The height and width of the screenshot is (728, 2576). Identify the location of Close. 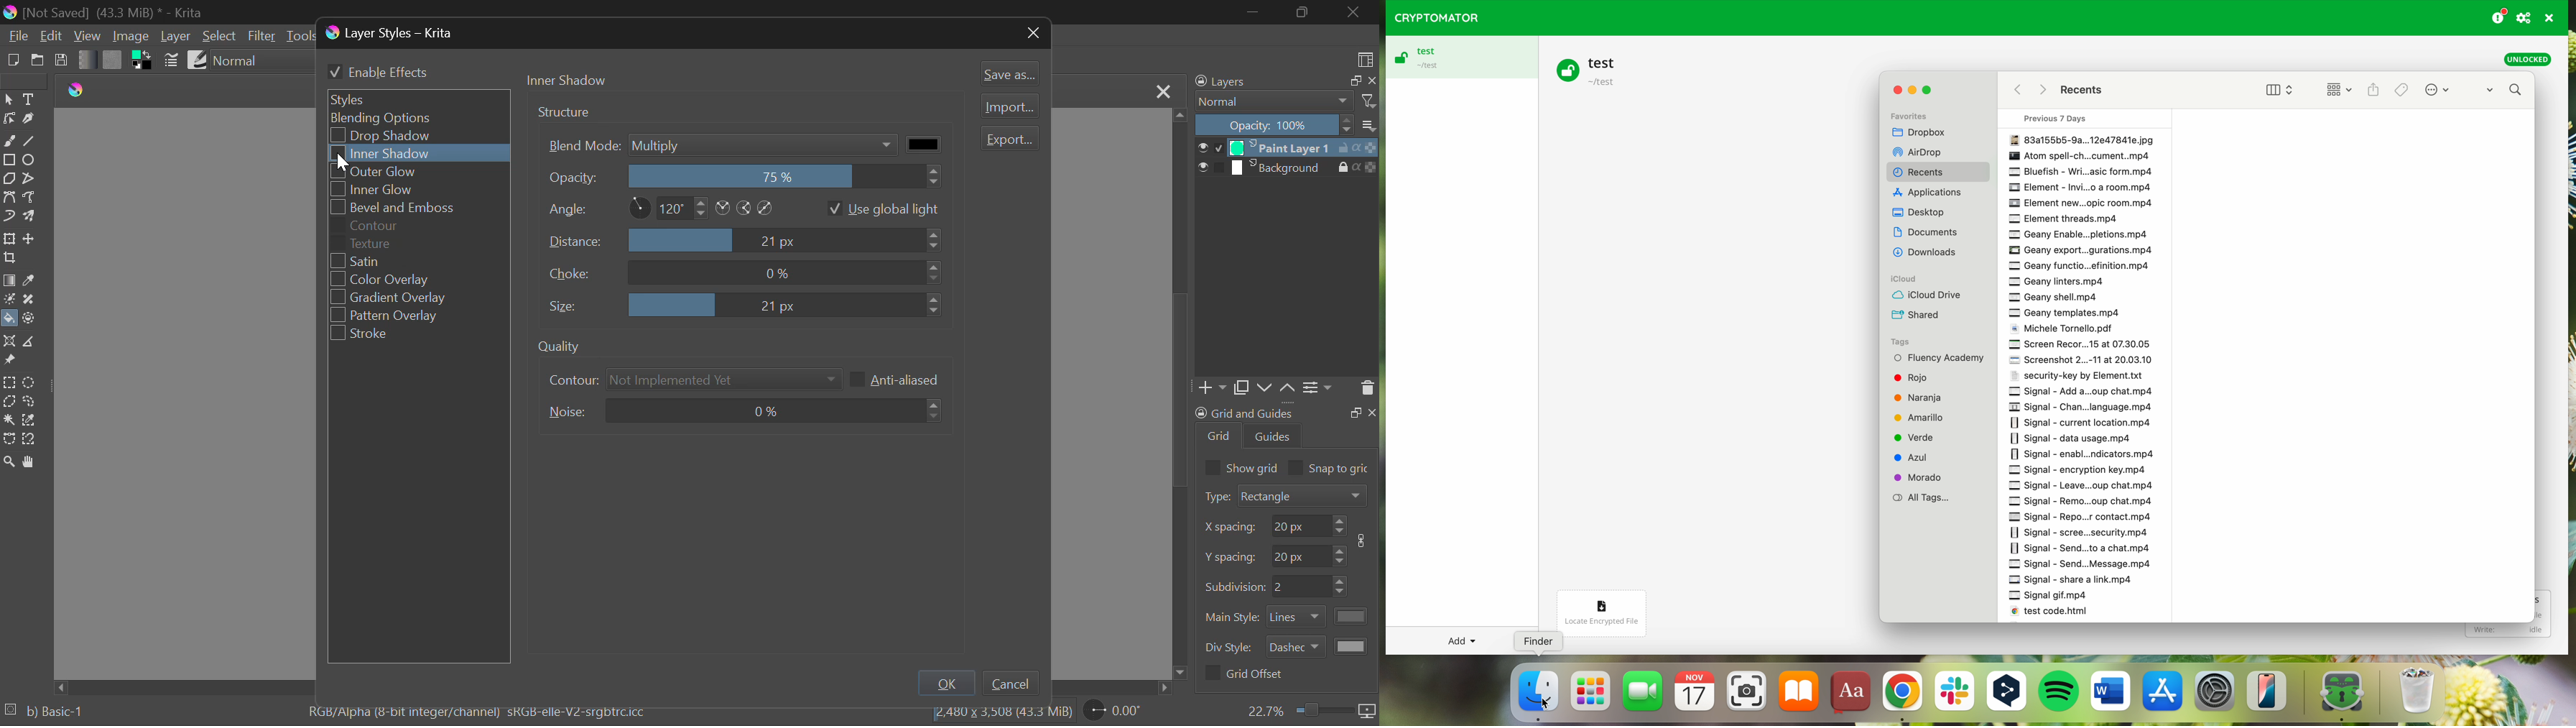
(1162, 91).